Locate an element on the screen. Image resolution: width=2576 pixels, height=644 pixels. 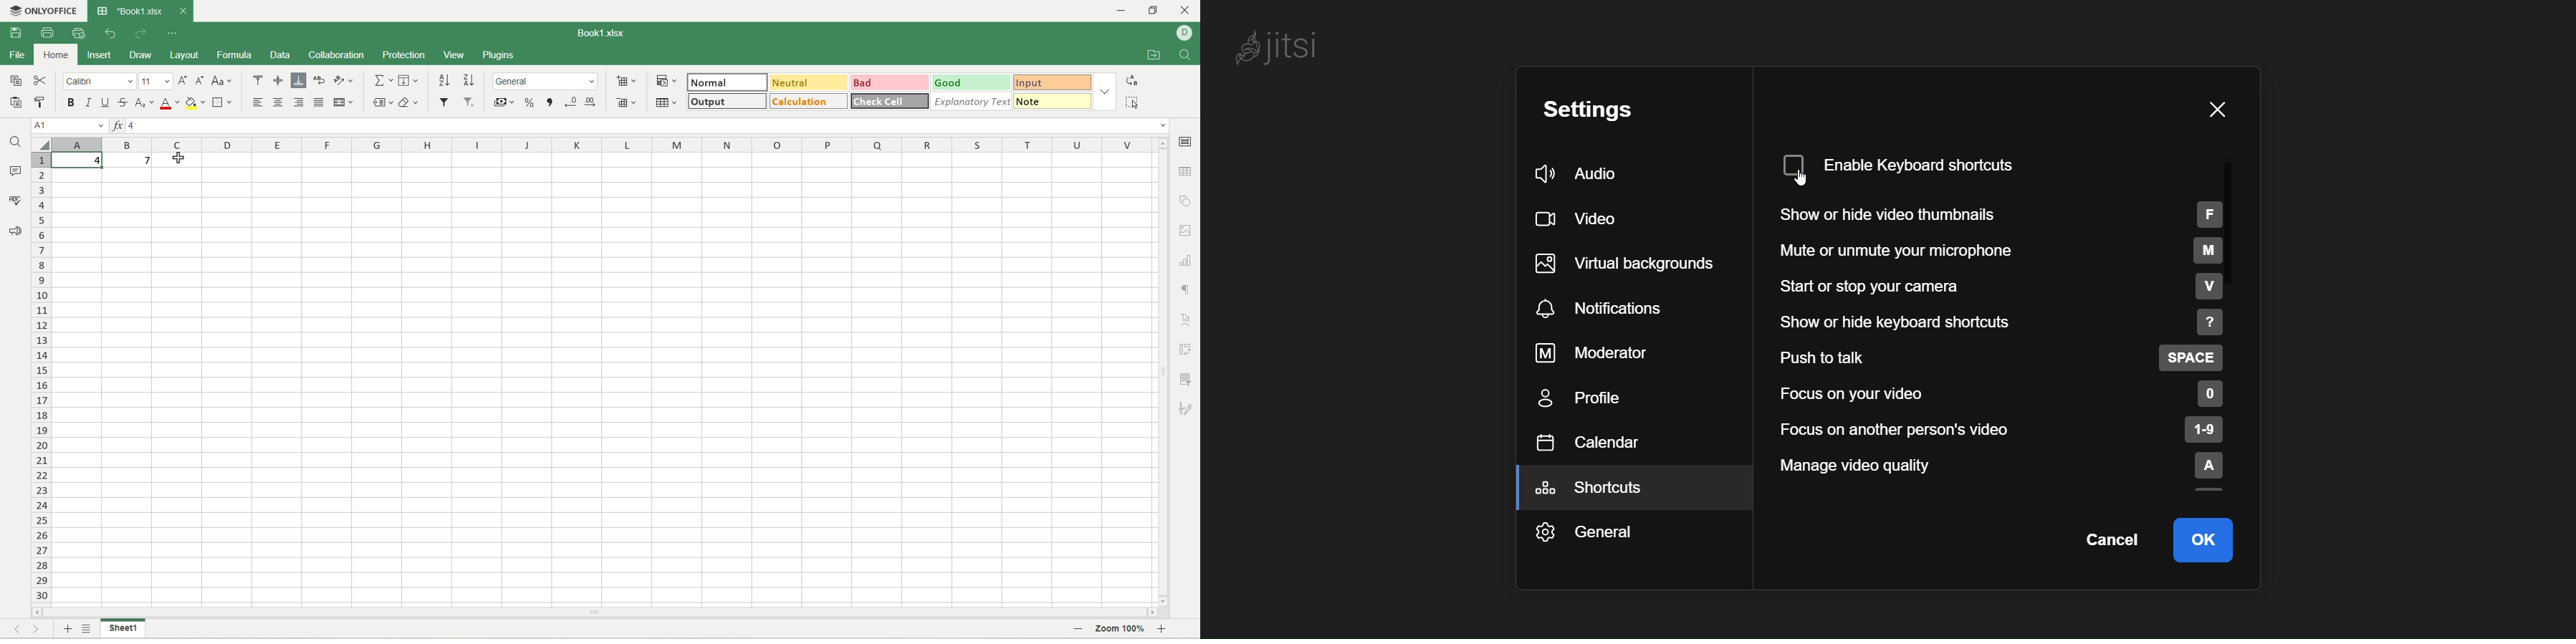
percent format is located at coordinates (529, 102).